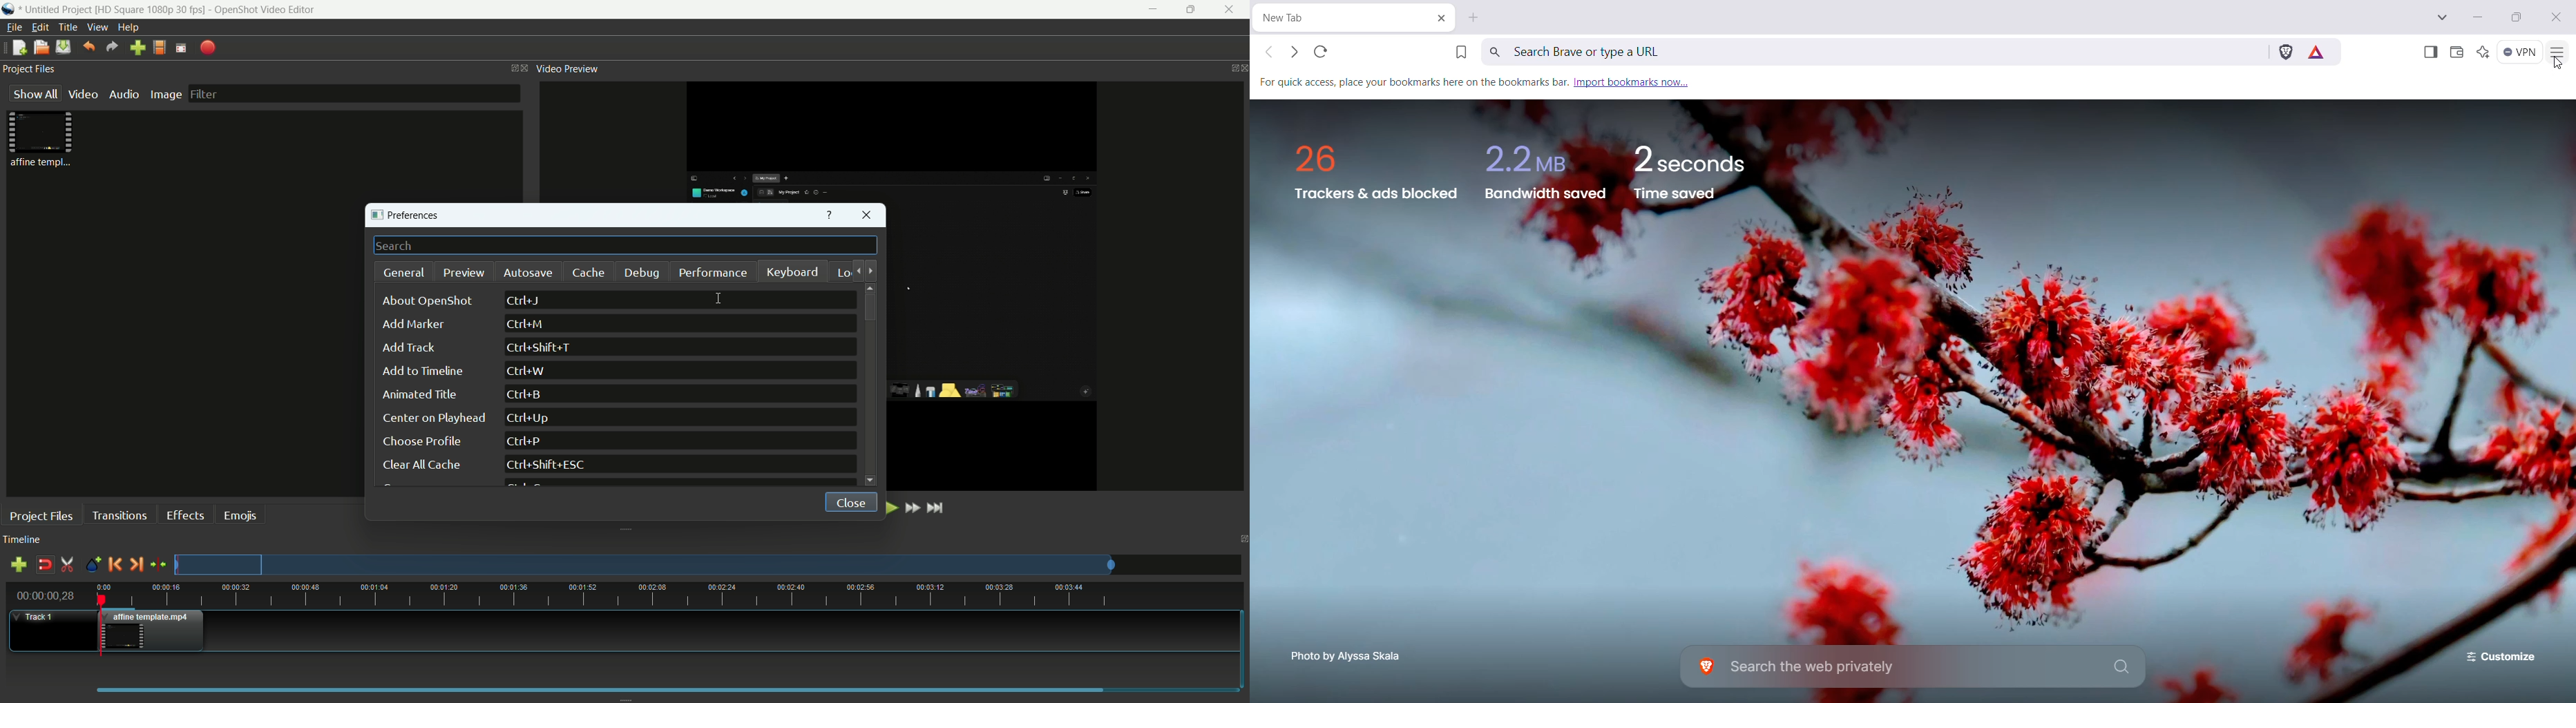 Image resolution: width=2576 pixels, height=728 pixels. Describe the element at coordinates (119, 515) in the screenshot. I see `transitions` at that location.